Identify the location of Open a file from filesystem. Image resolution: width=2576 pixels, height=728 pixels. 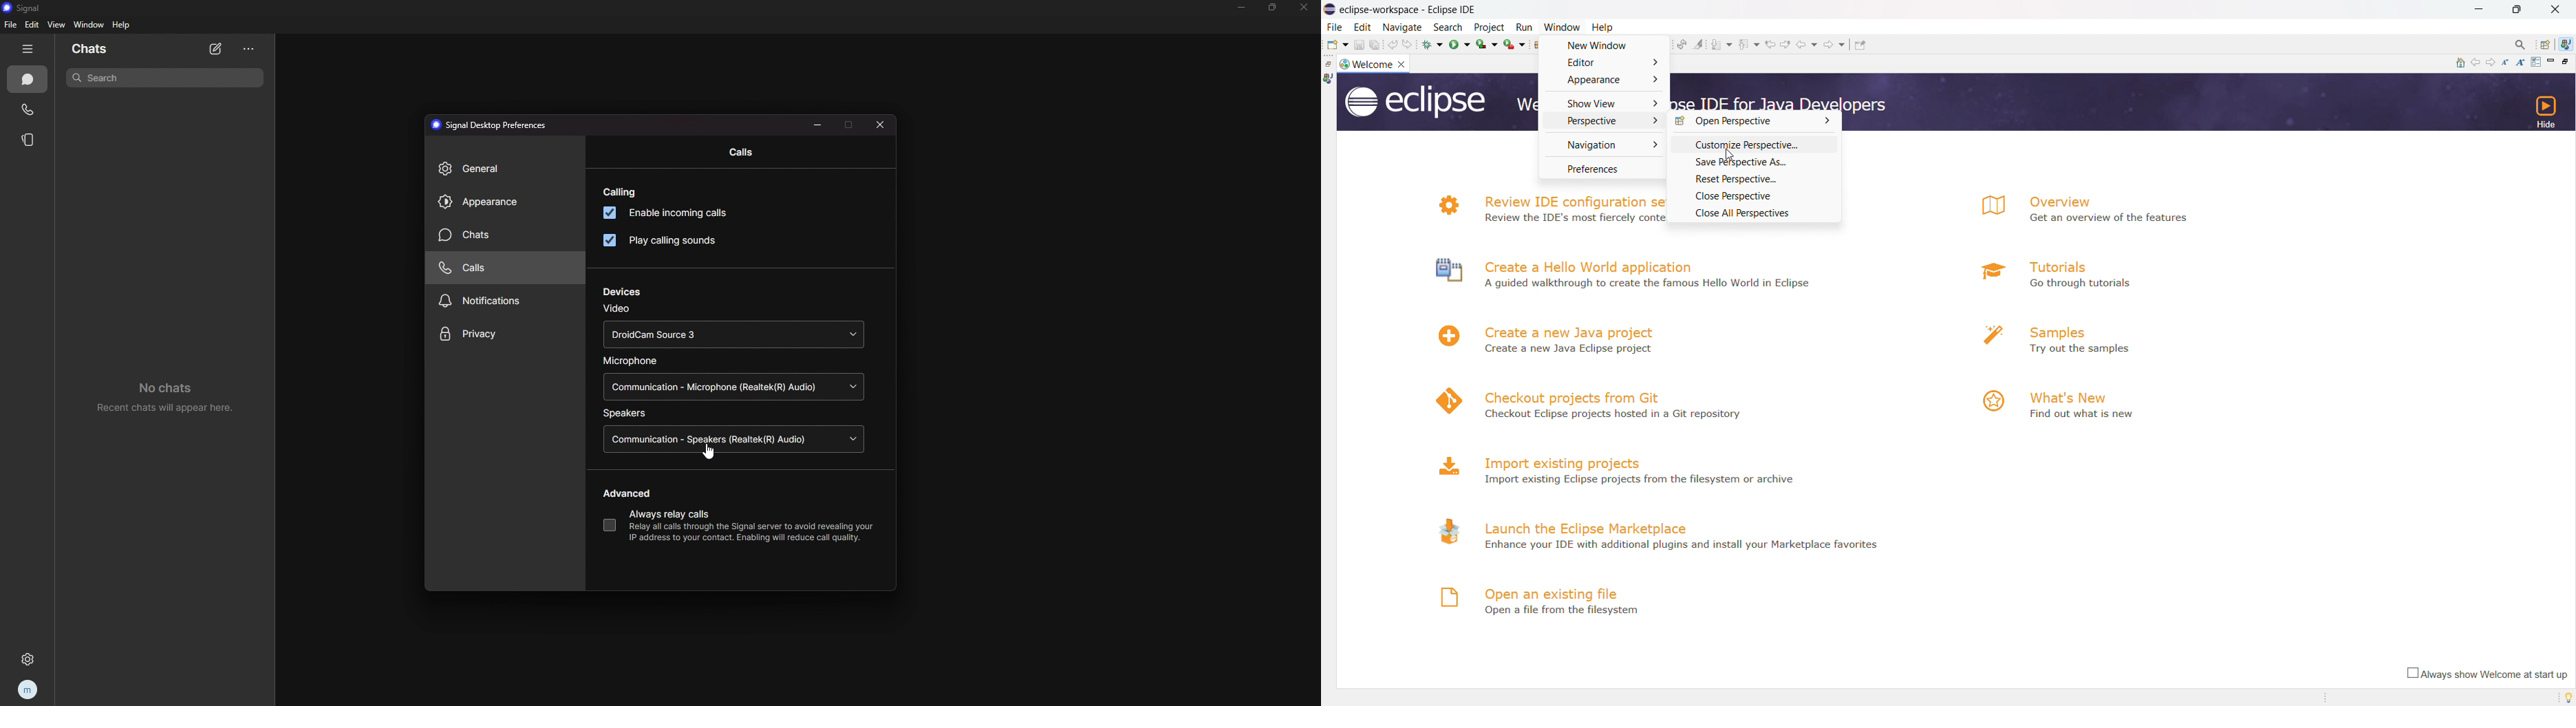
(1560, 612).